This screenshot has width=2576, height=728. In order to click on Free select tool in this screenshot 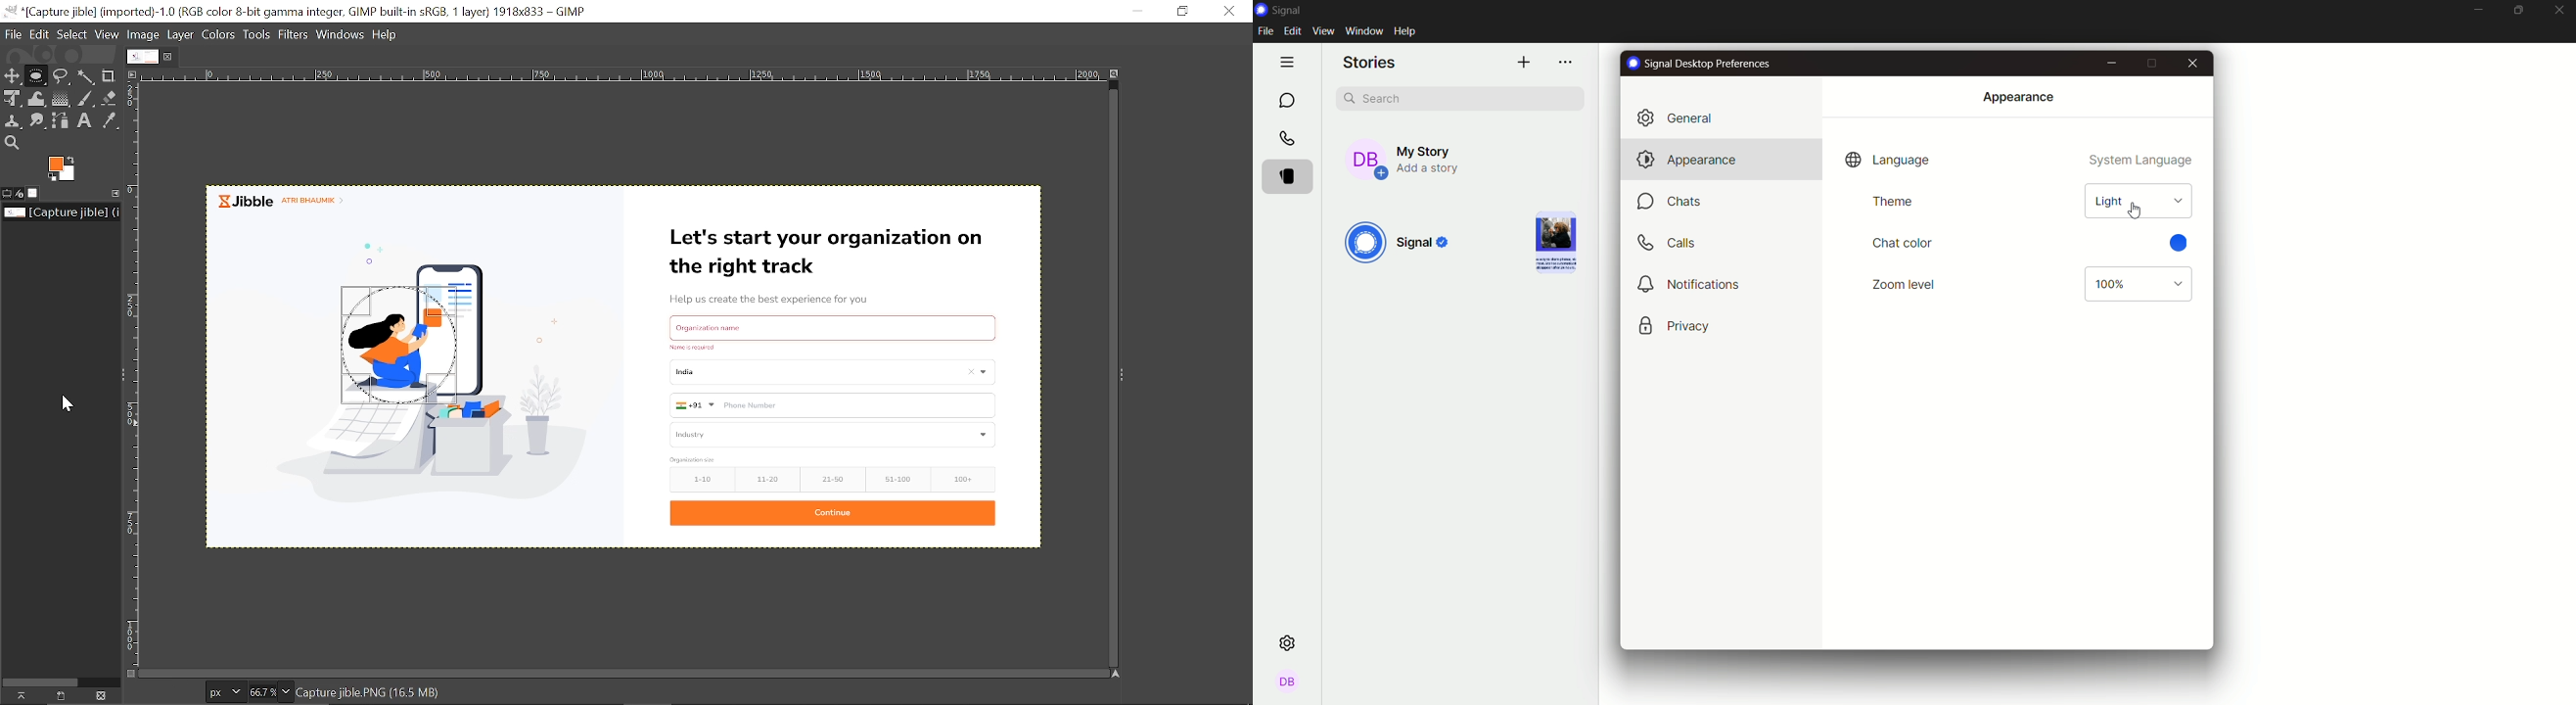, I will do `click(63, 76)`.